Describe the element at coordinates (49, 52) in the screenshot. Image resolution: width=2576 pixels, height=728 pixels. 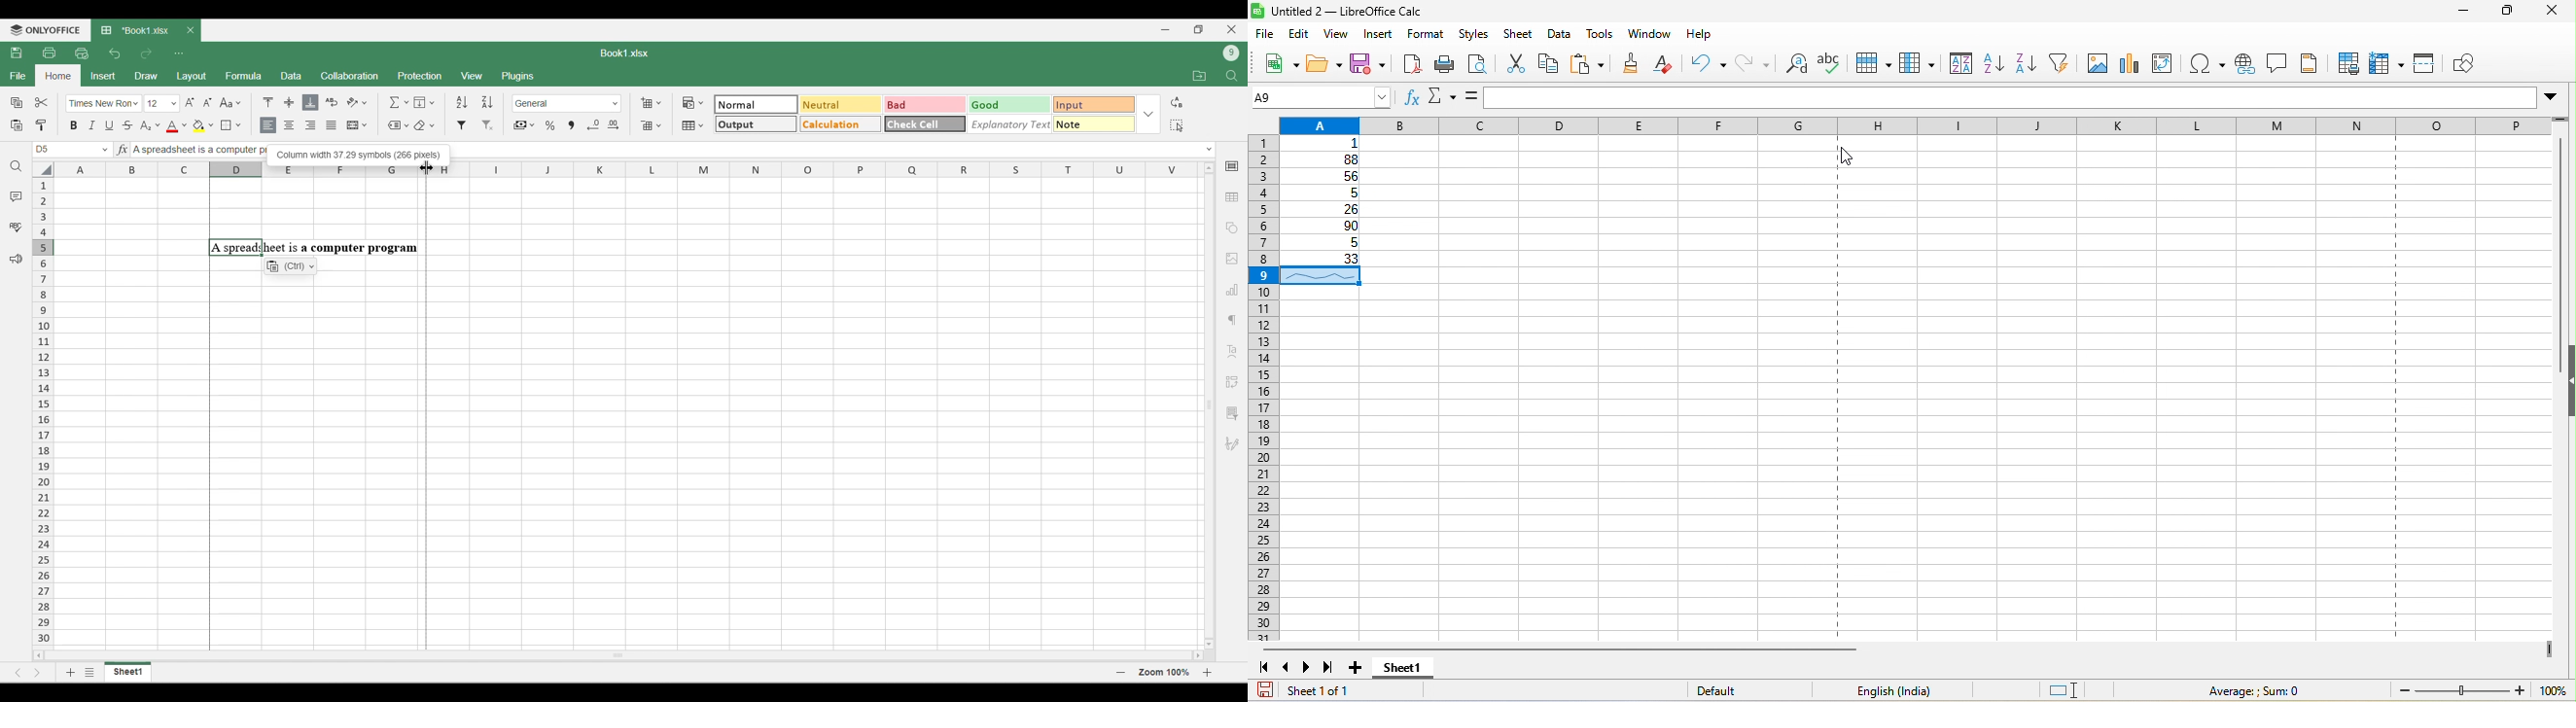
I see `Print file` at that location.